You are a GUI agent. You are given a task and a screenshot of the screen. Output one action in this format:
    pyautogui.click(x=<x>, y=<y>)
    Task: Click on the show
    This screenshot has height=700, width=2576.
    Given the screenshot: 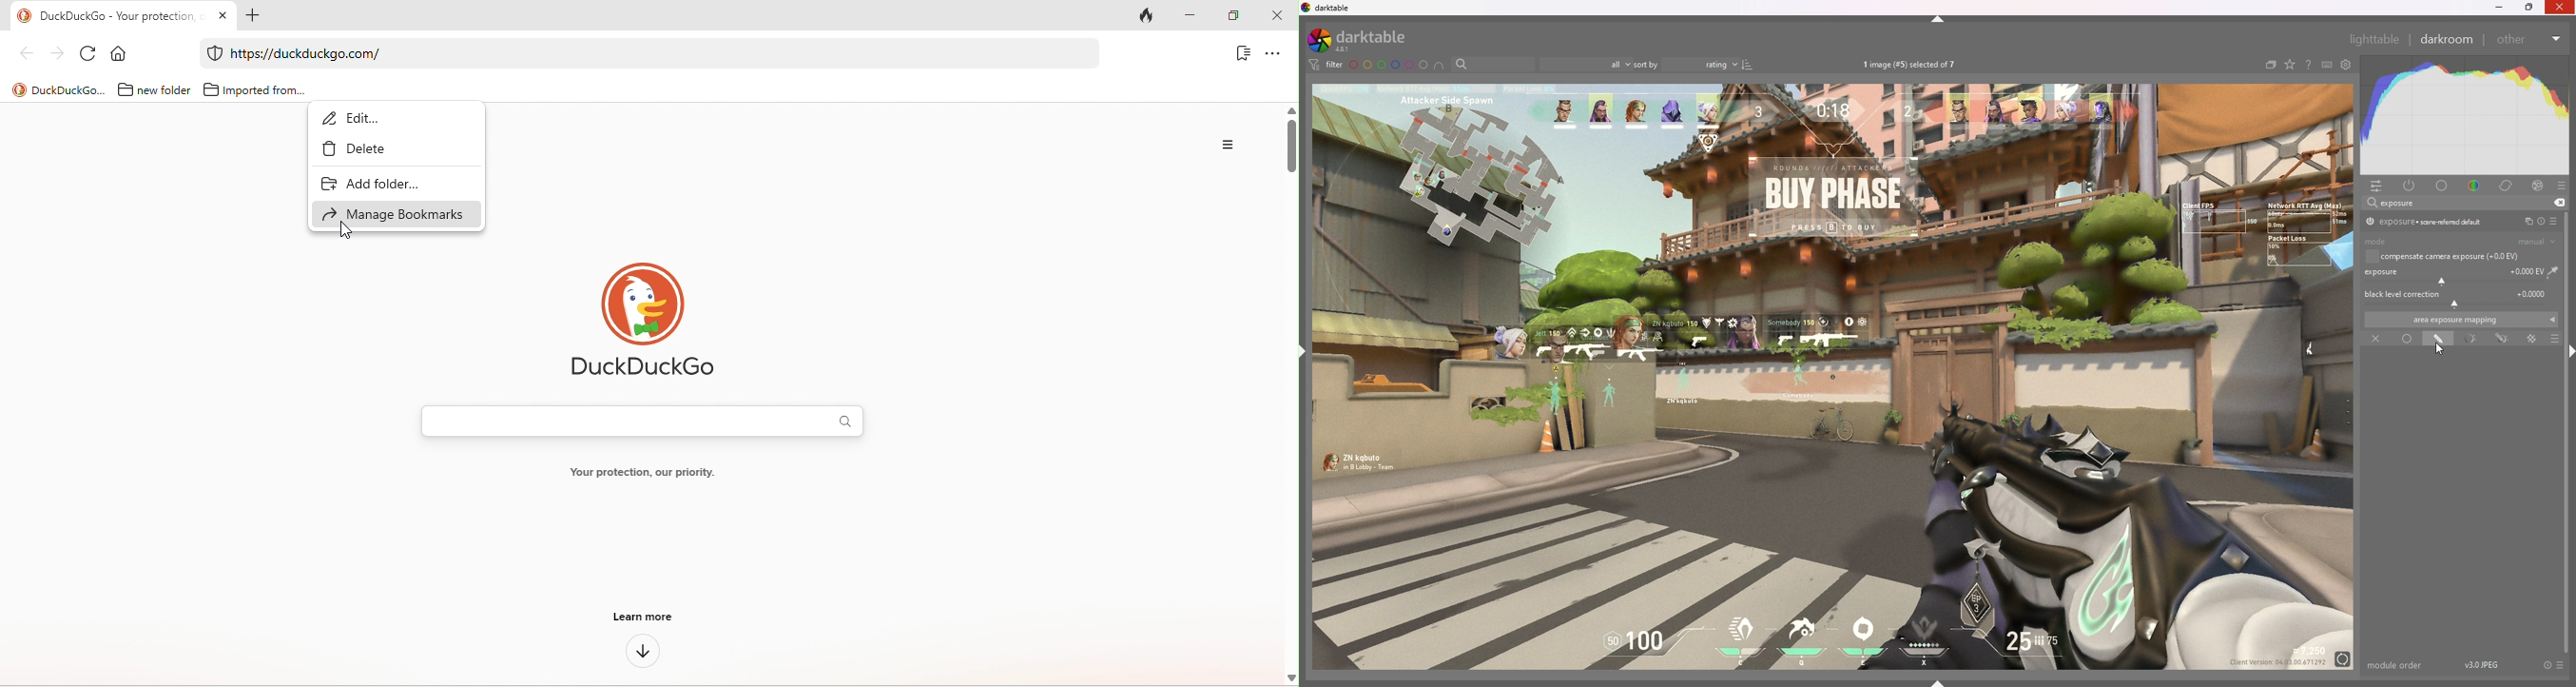 What is the action you would take?
    pyautogui.click(x=1938, y=682)
    